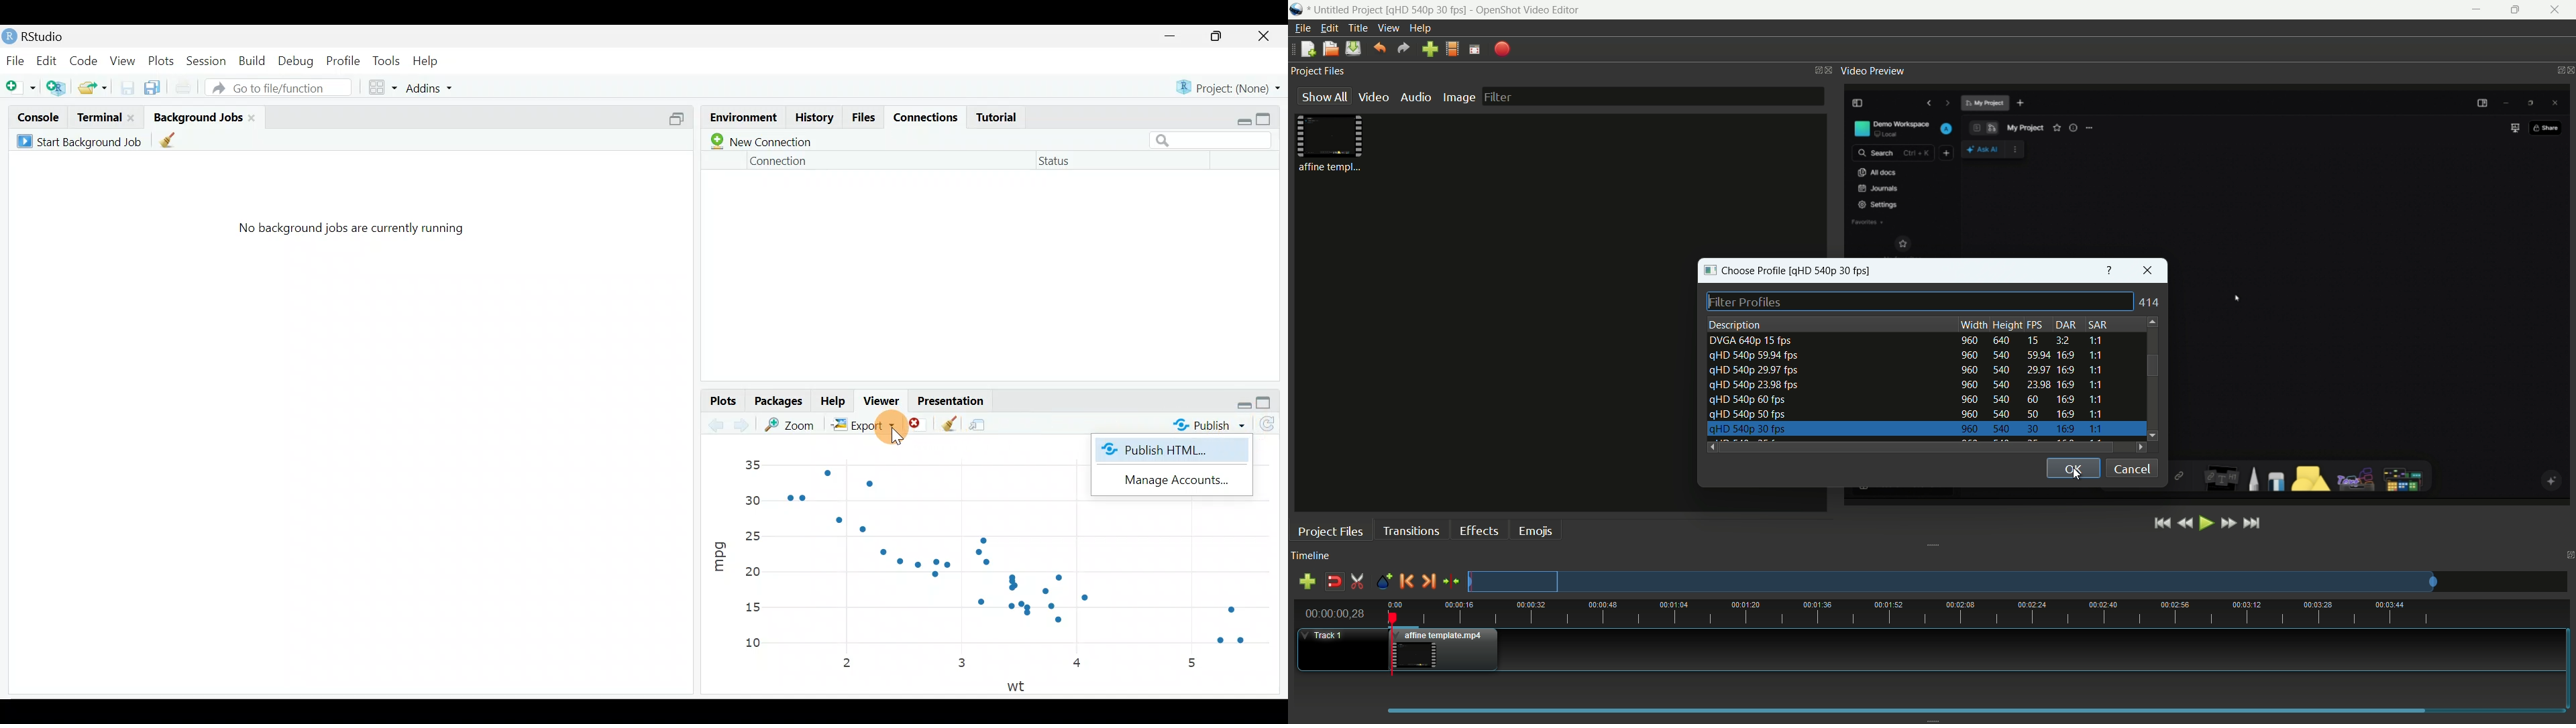  I want to click on sar, so click(2096, 324).